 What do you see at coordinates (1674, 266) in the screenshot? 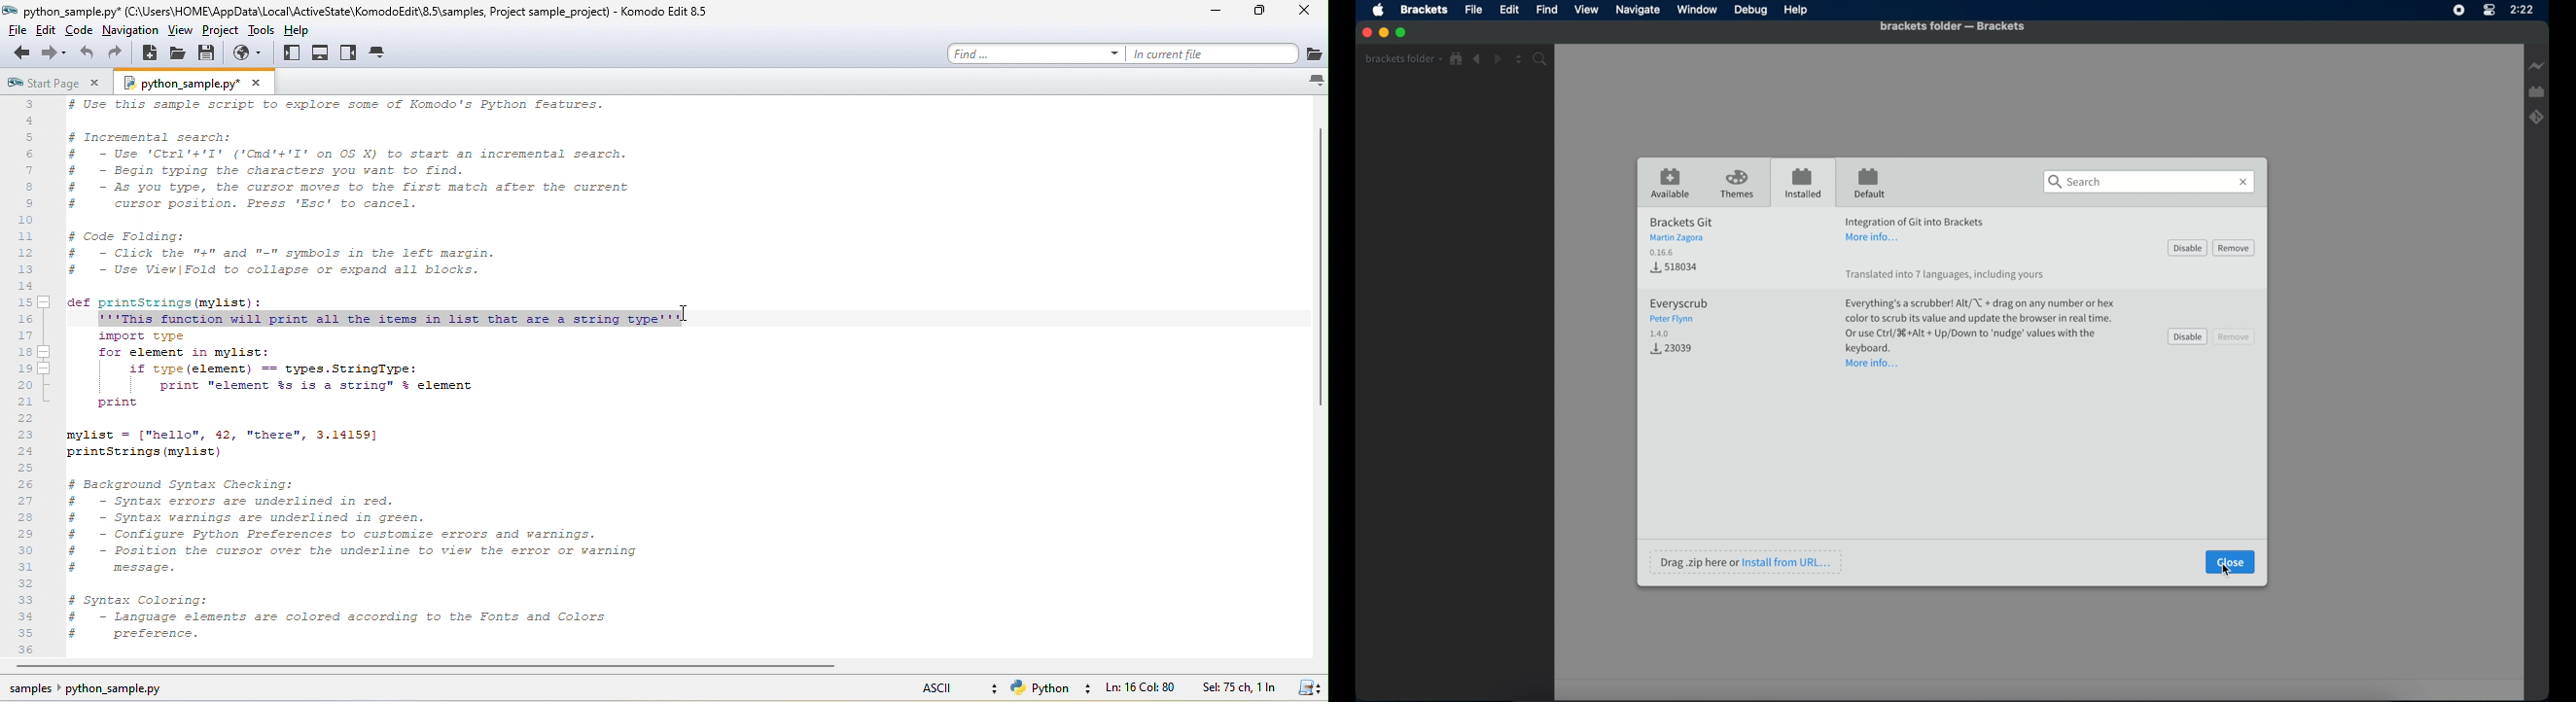
I see `518034` at bounding box center [1674, 266].